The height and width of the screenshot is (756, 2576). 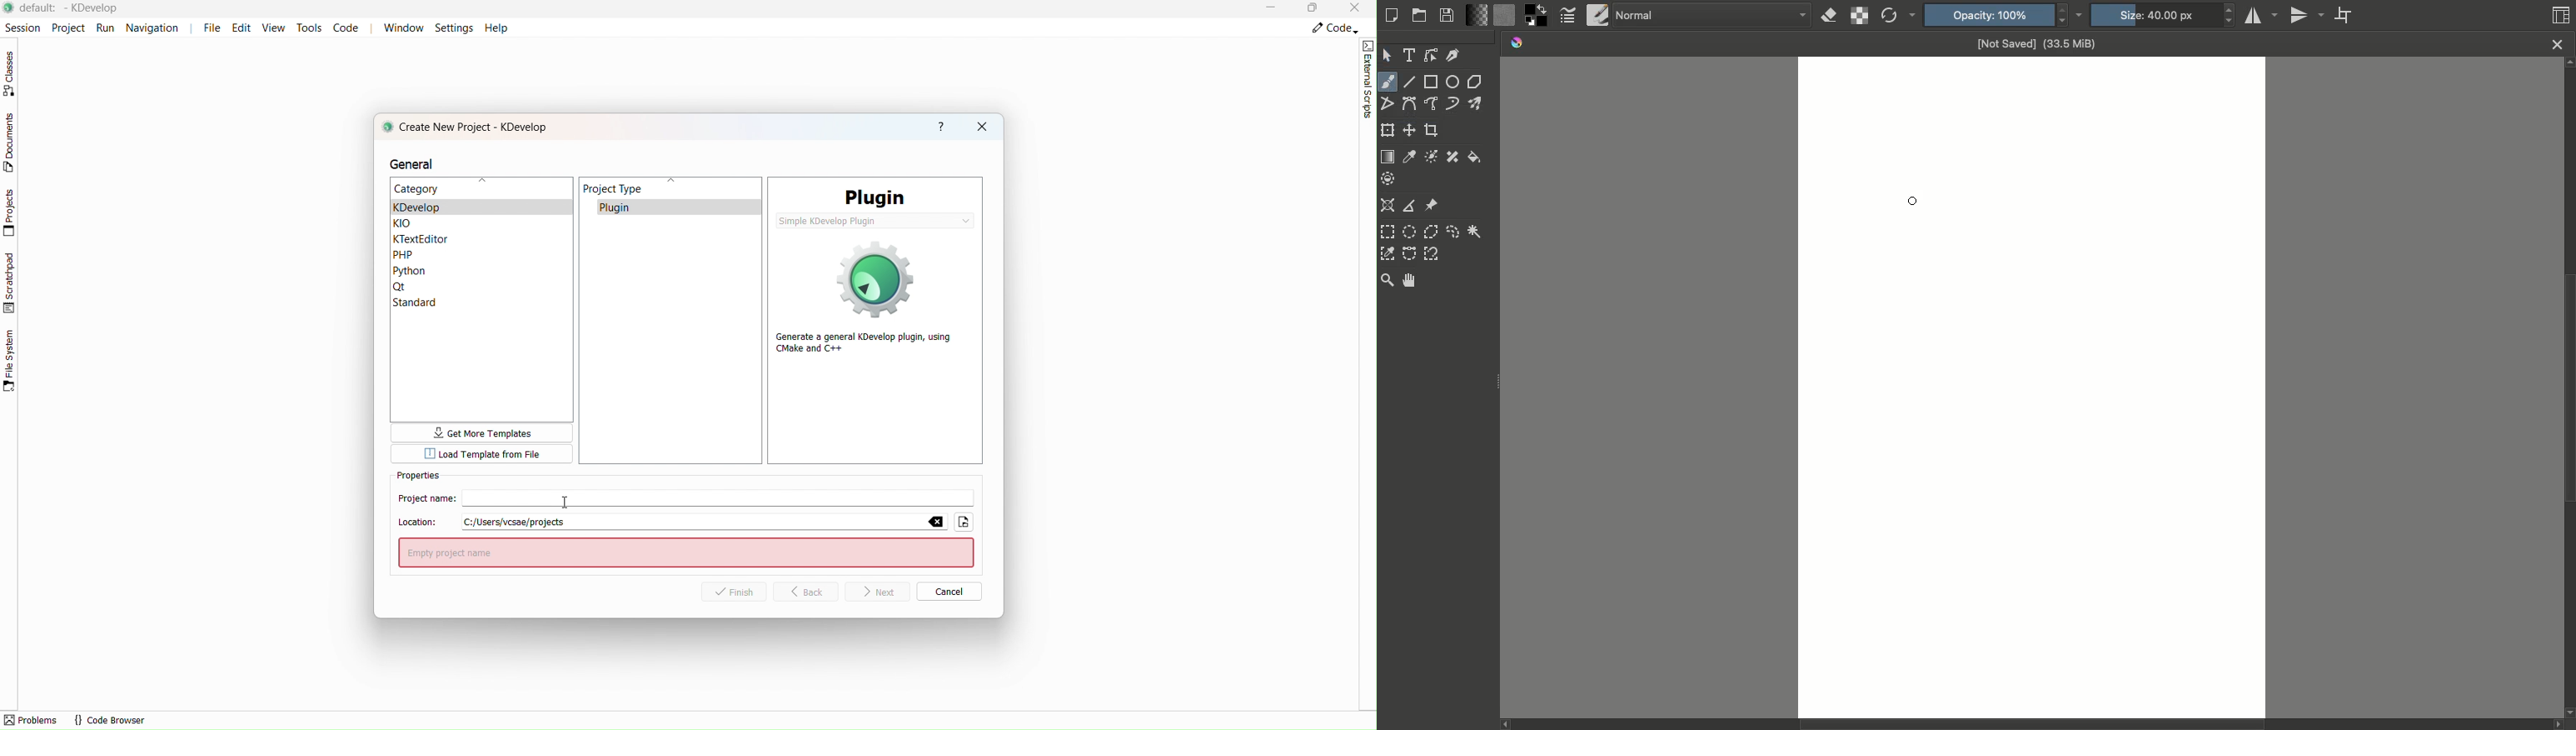 What do you see at coordinates (1432, 82) in the screenshot?
I see `Rectangle` at bounding box center [1432, 82].